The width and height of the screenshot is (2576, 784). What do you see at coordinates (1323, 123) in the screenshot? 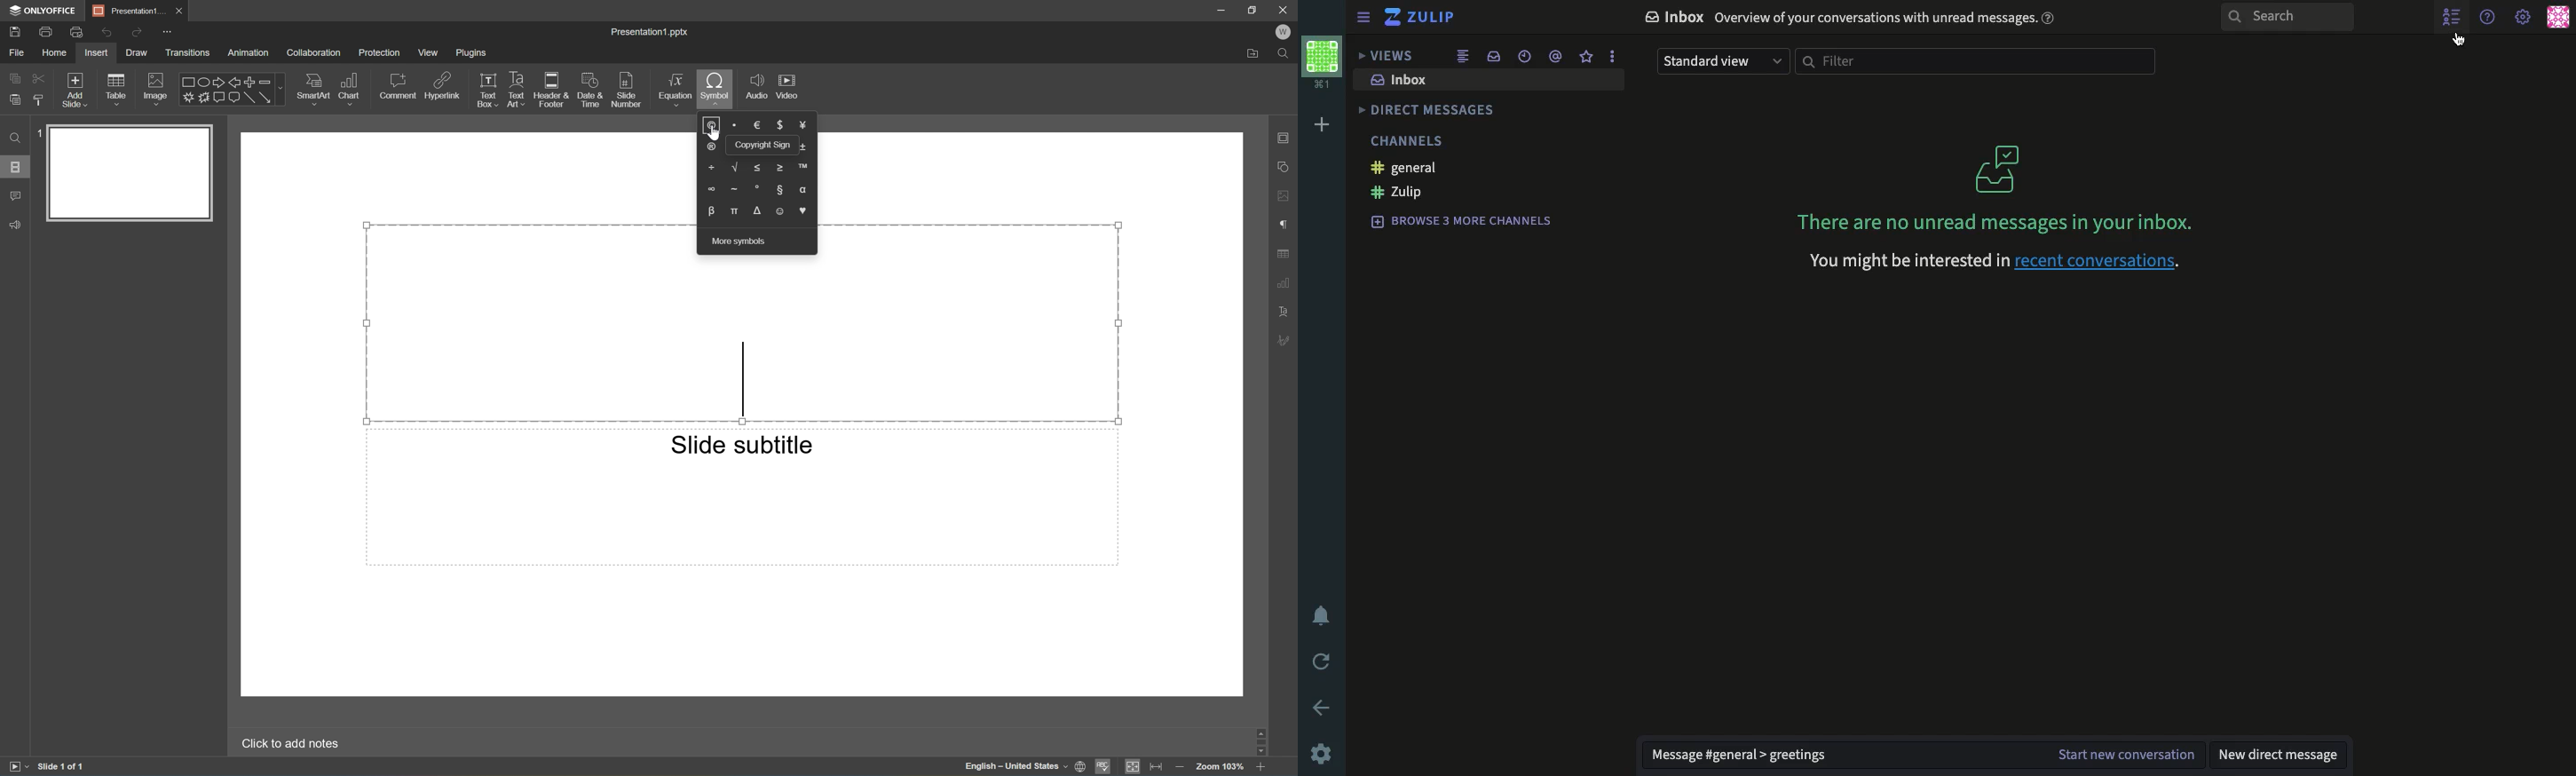
I see `add workspace` at bounding box center [1323, 123].